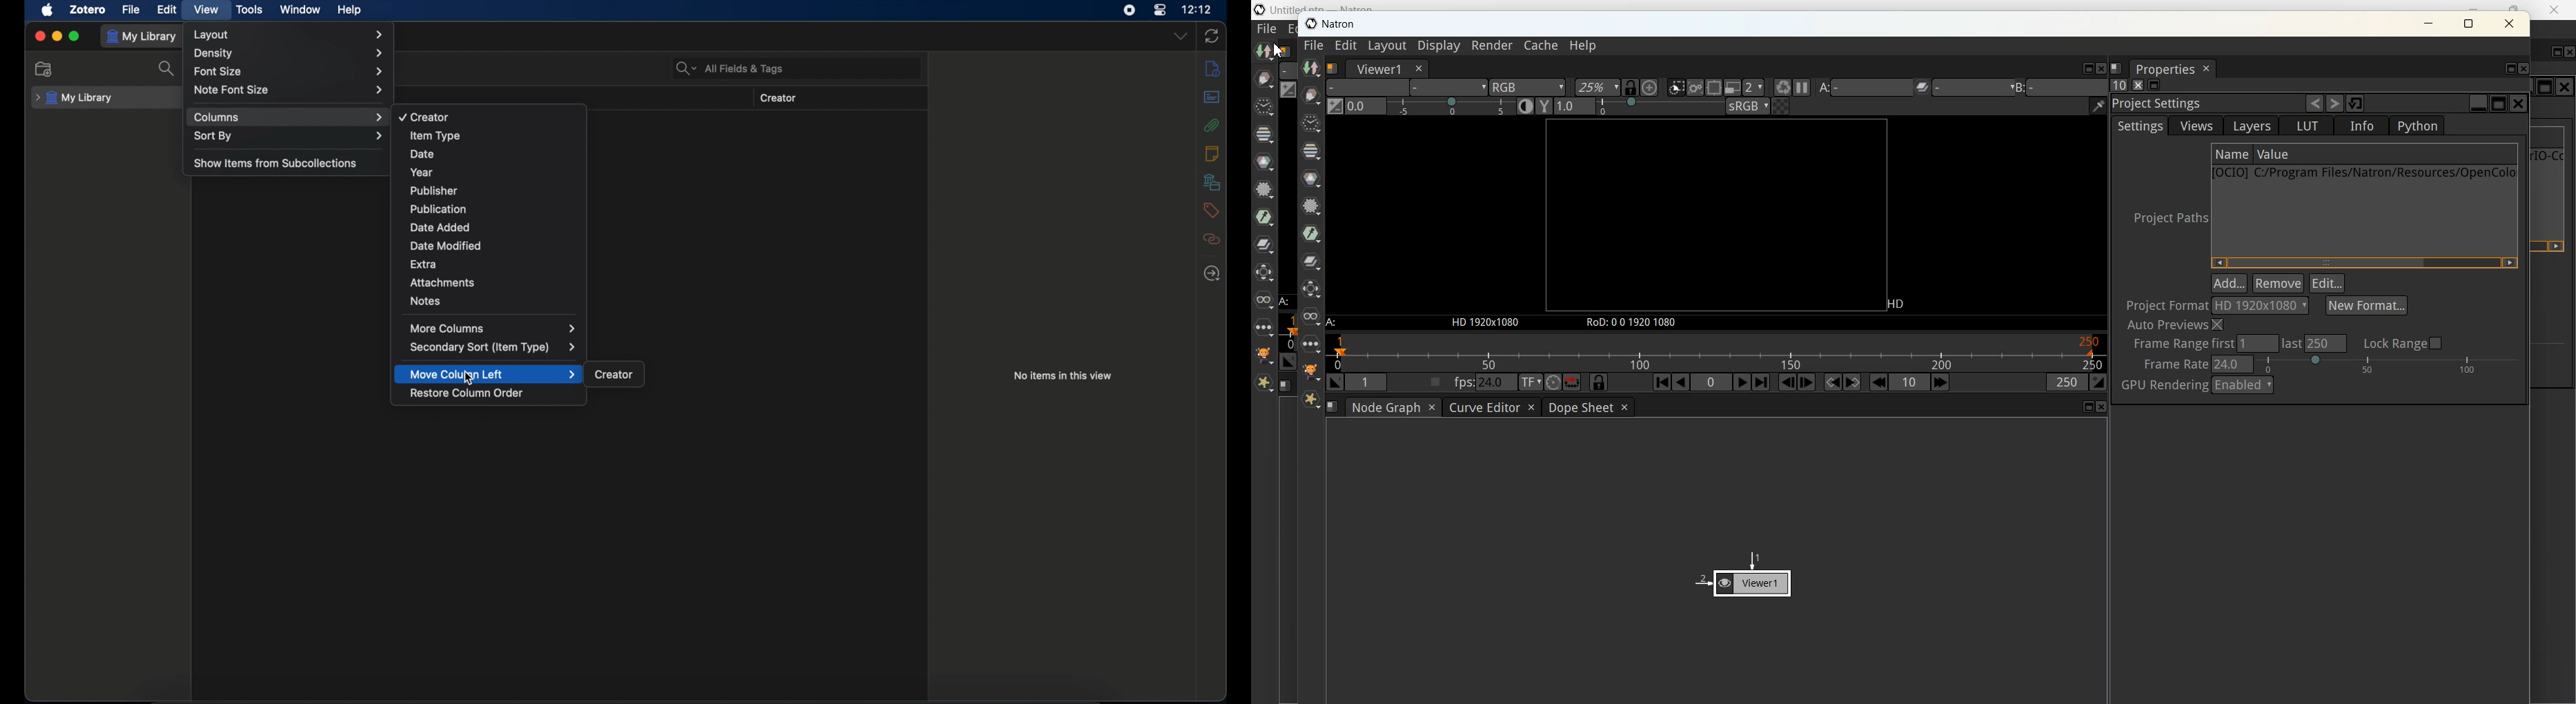 This screenshot has width=2576, height=728. Describe the element at coordinates (469, 379) in the screenshot. I see `cursor` at that location.